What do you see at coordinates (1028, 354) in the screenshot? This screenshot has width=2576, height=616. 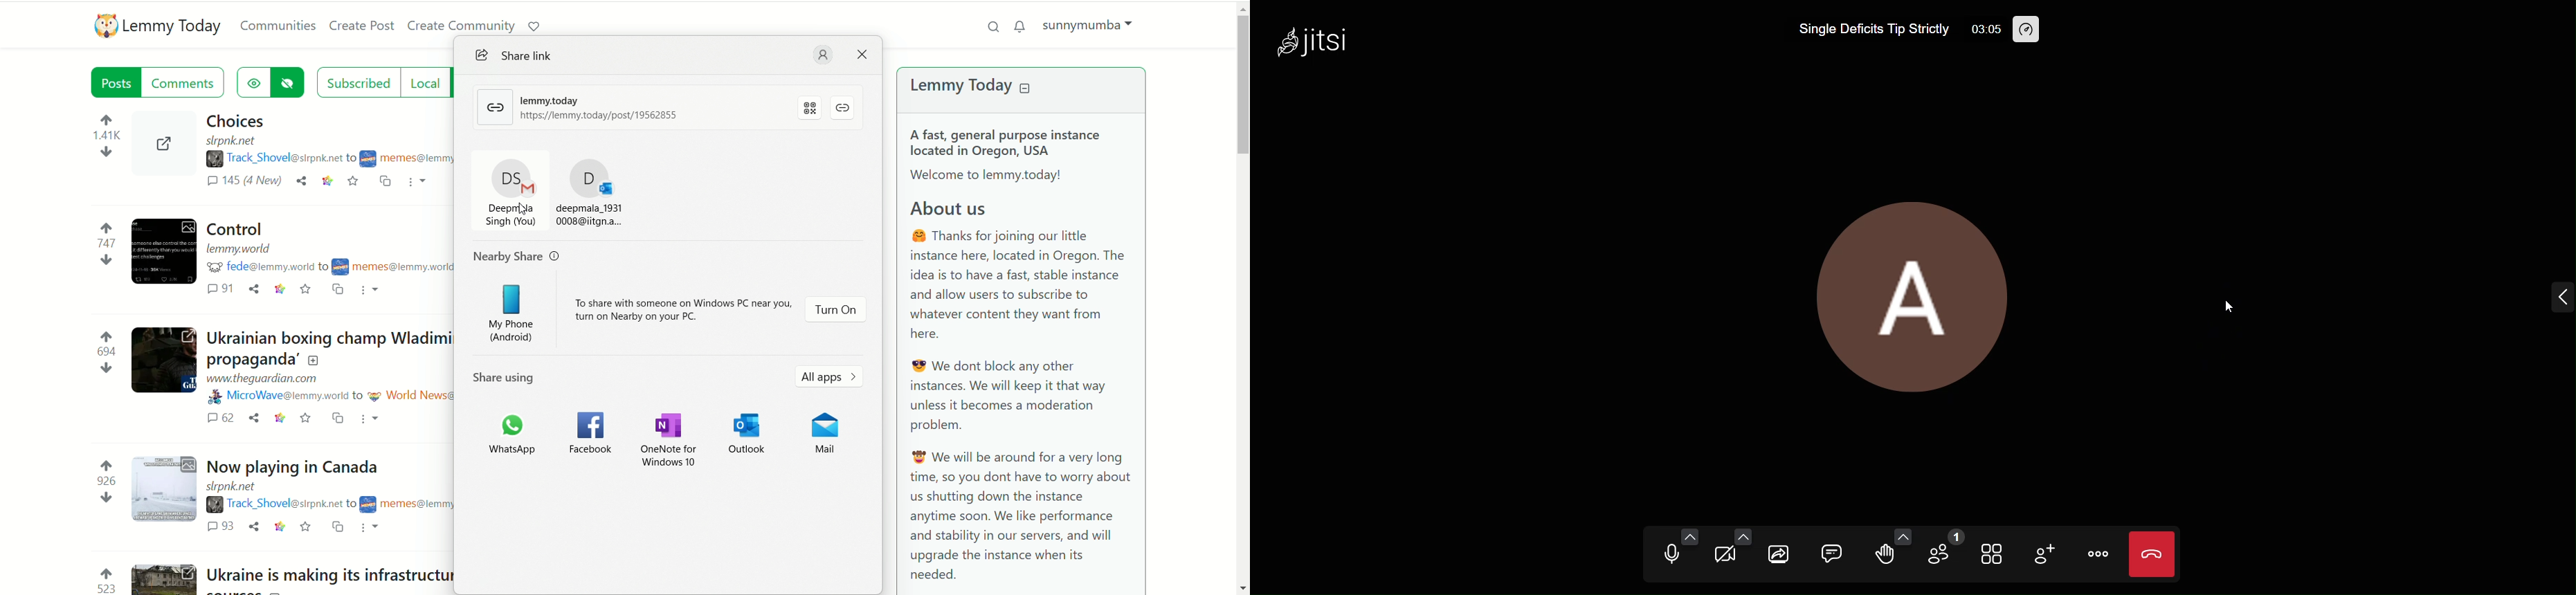 I see `A brief text about Lemmy Today` at bounding box center [1028, 354].